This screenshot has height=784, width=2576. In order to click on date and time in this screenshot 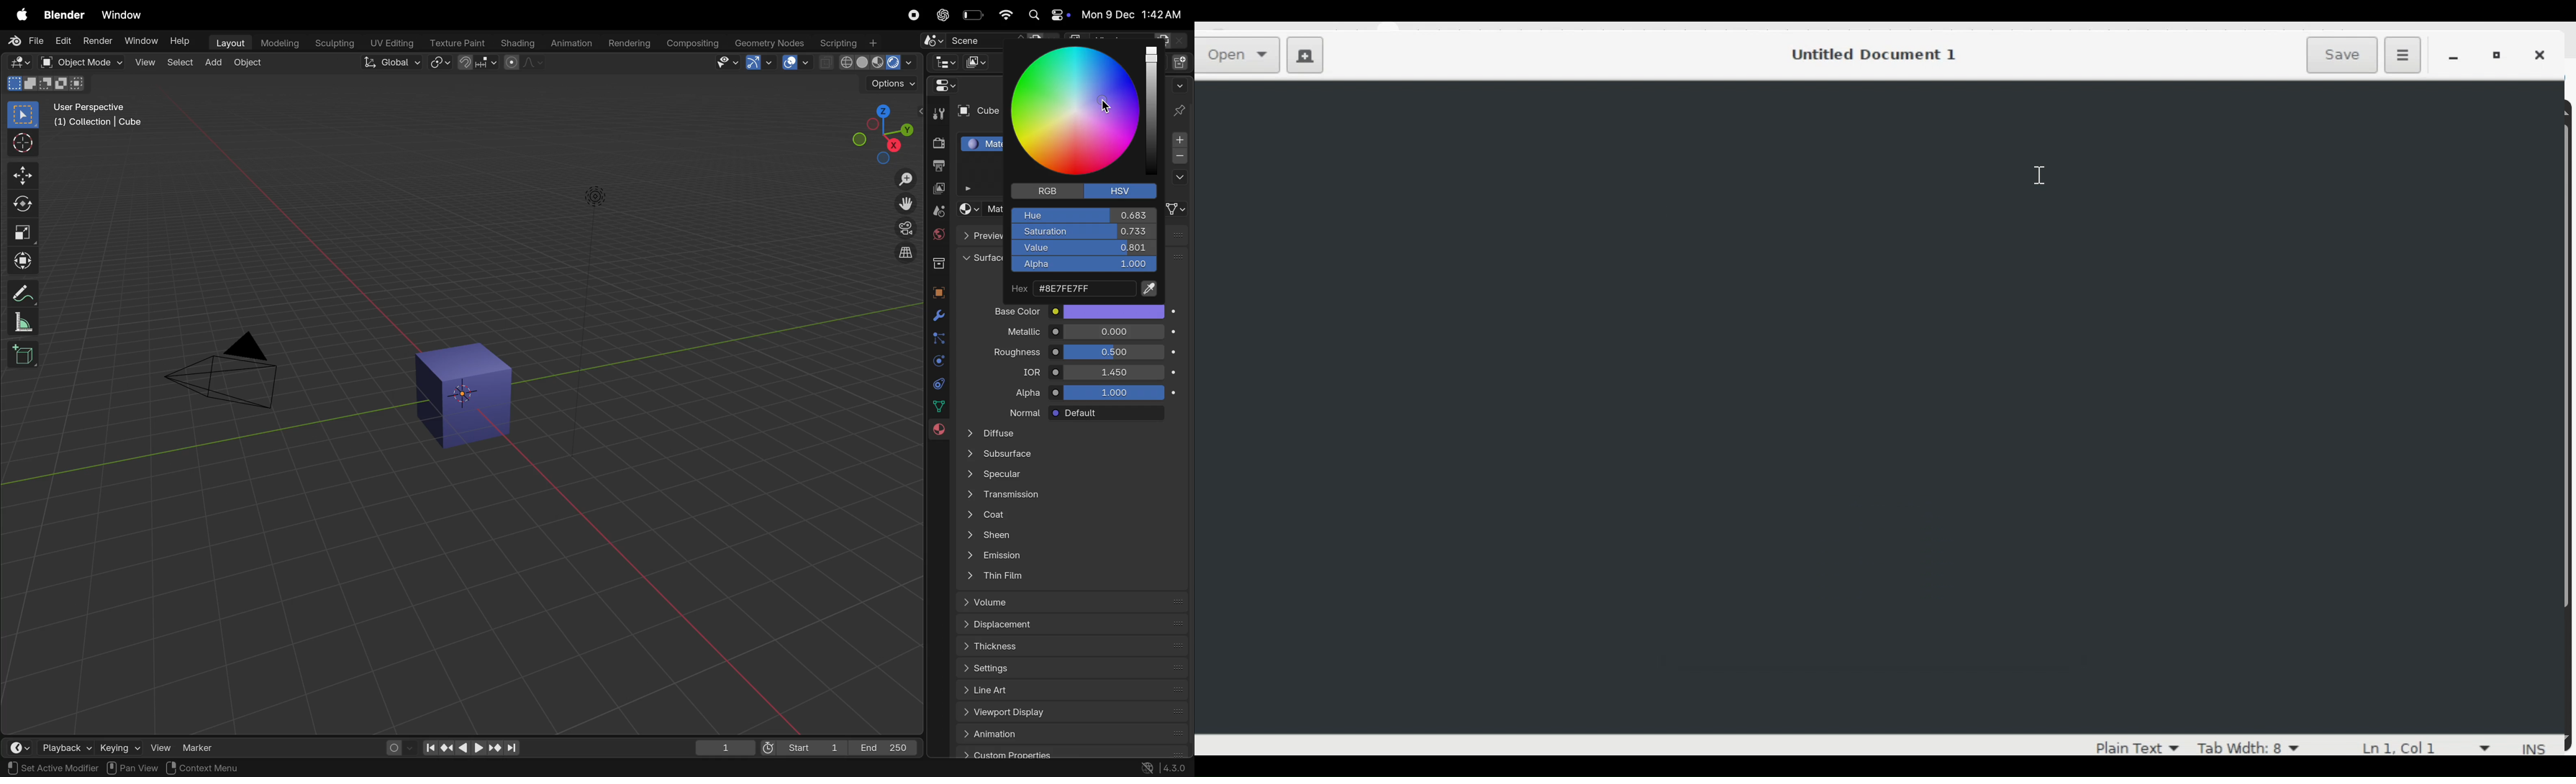, I will do `click(1134, 14)`.